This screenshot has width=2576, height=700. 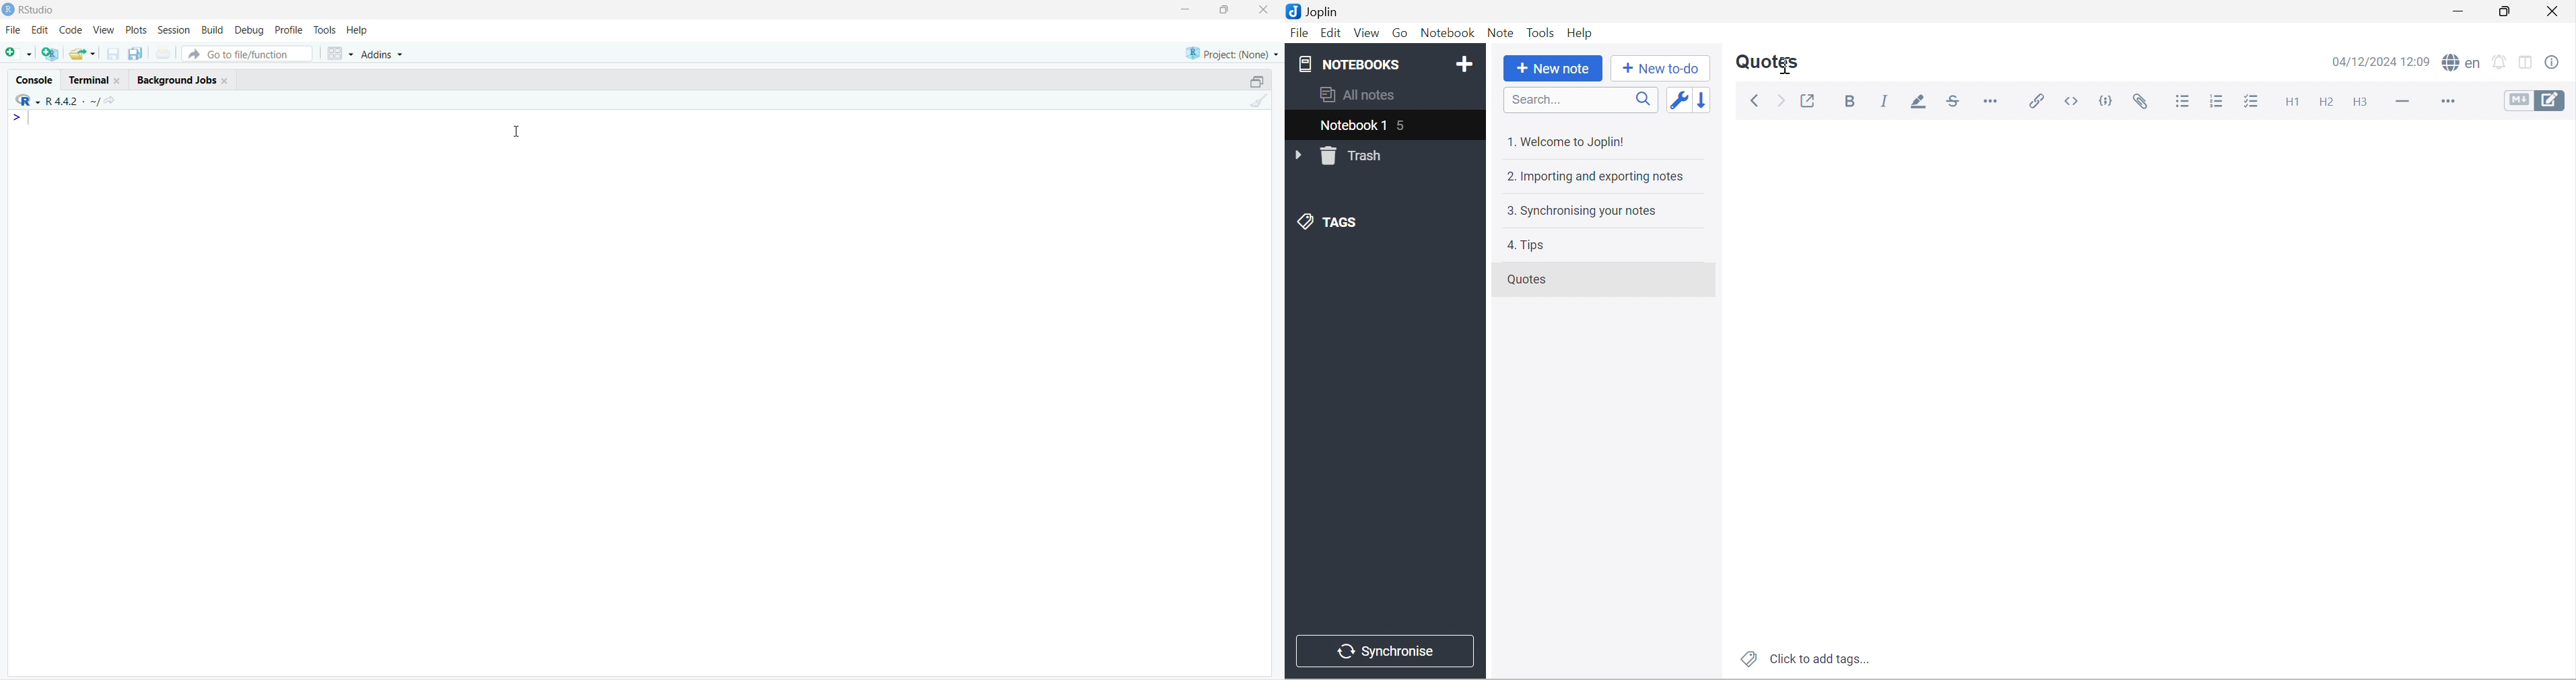 I want to click on Attach file, so click(x=2148, y=102).